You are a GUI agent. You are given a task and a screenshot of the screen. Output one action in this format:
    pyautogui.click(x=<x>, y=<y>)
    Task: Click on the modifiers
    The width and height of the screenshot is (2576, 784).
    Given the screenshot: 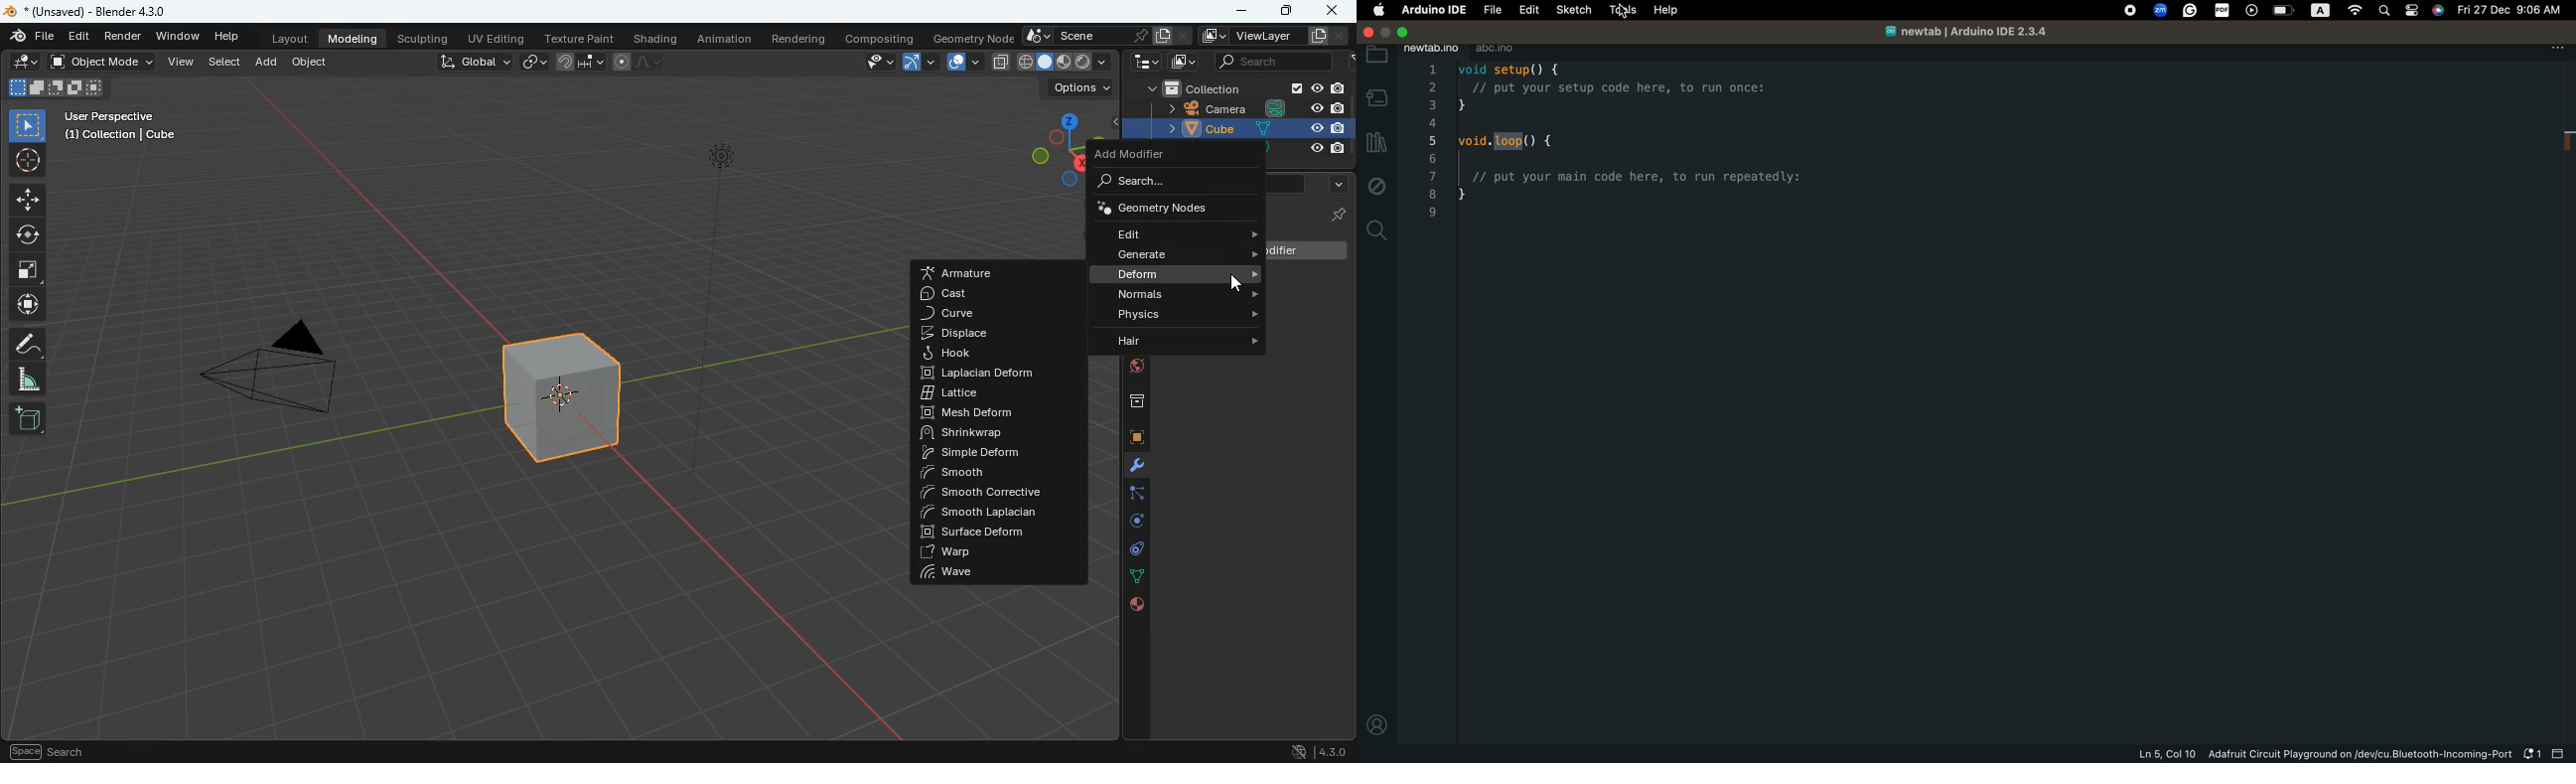 What is the action you would take?
    pyautogui.click(x=1133, y=469)
    